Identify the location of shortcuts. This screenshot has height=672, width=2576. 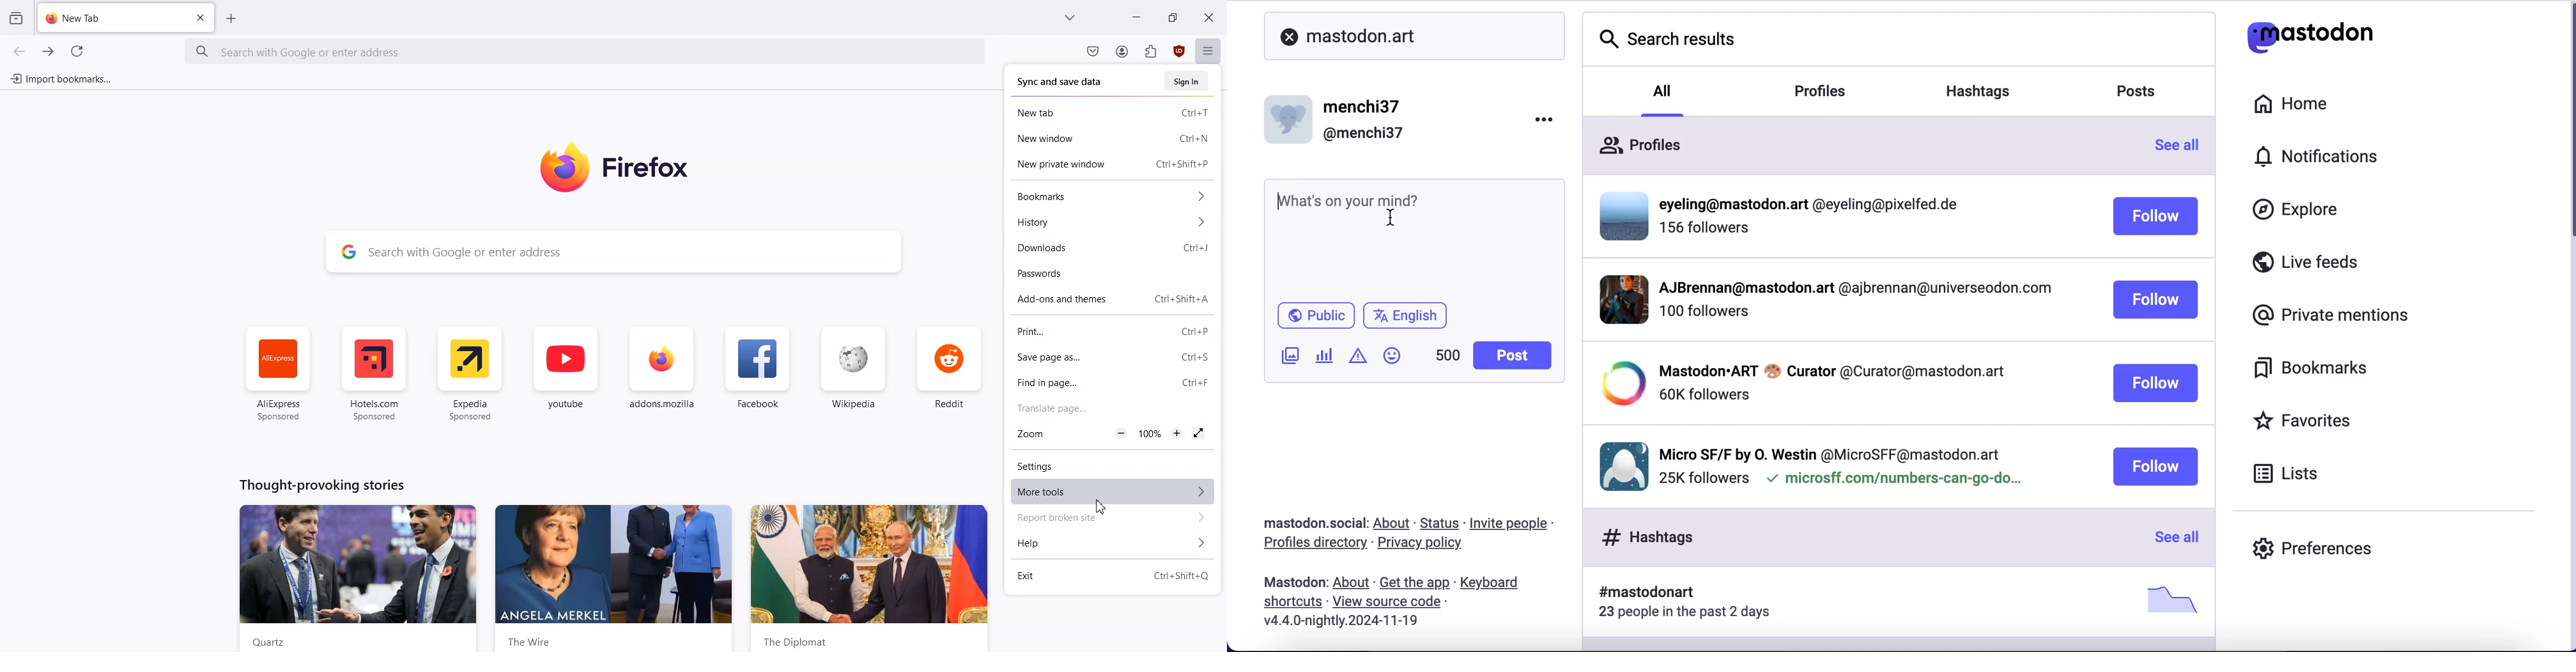
(1290, 604).